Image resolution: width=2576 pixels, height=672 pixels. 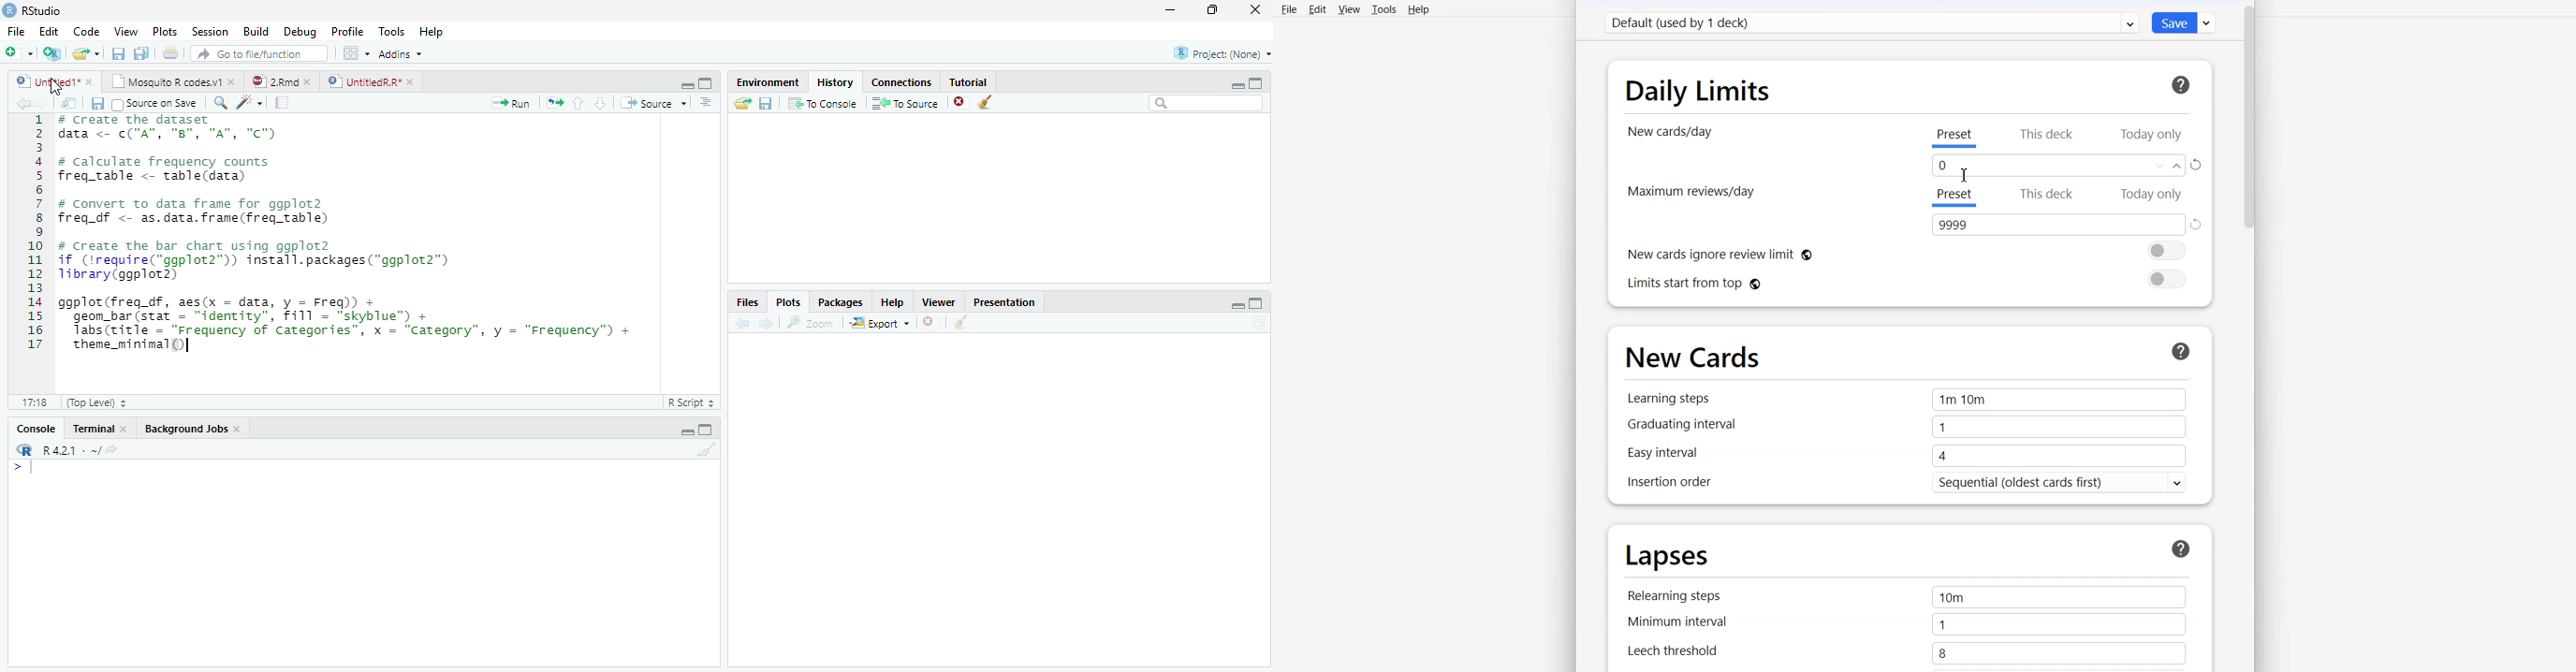 I want to click on Zoom, so click(x=221, y=104).